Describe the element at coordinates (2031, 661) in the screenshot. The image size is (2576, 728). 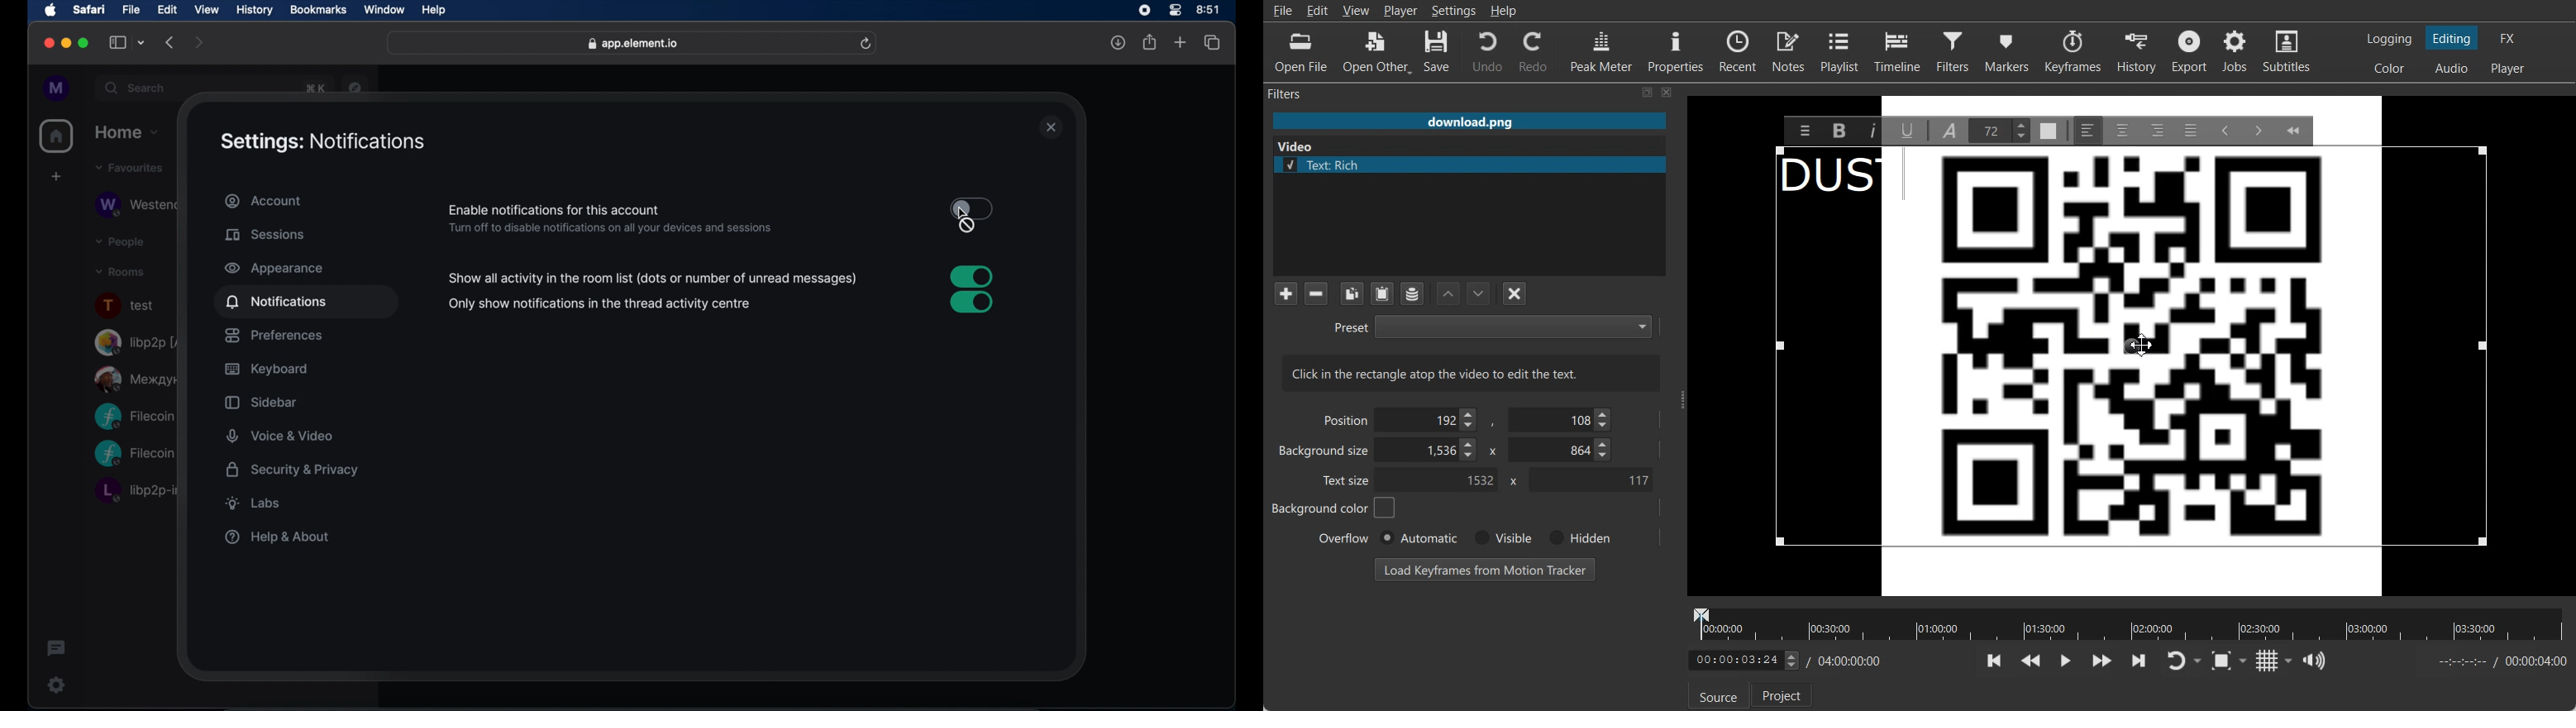
I see `Play Quickly backward` at that location.